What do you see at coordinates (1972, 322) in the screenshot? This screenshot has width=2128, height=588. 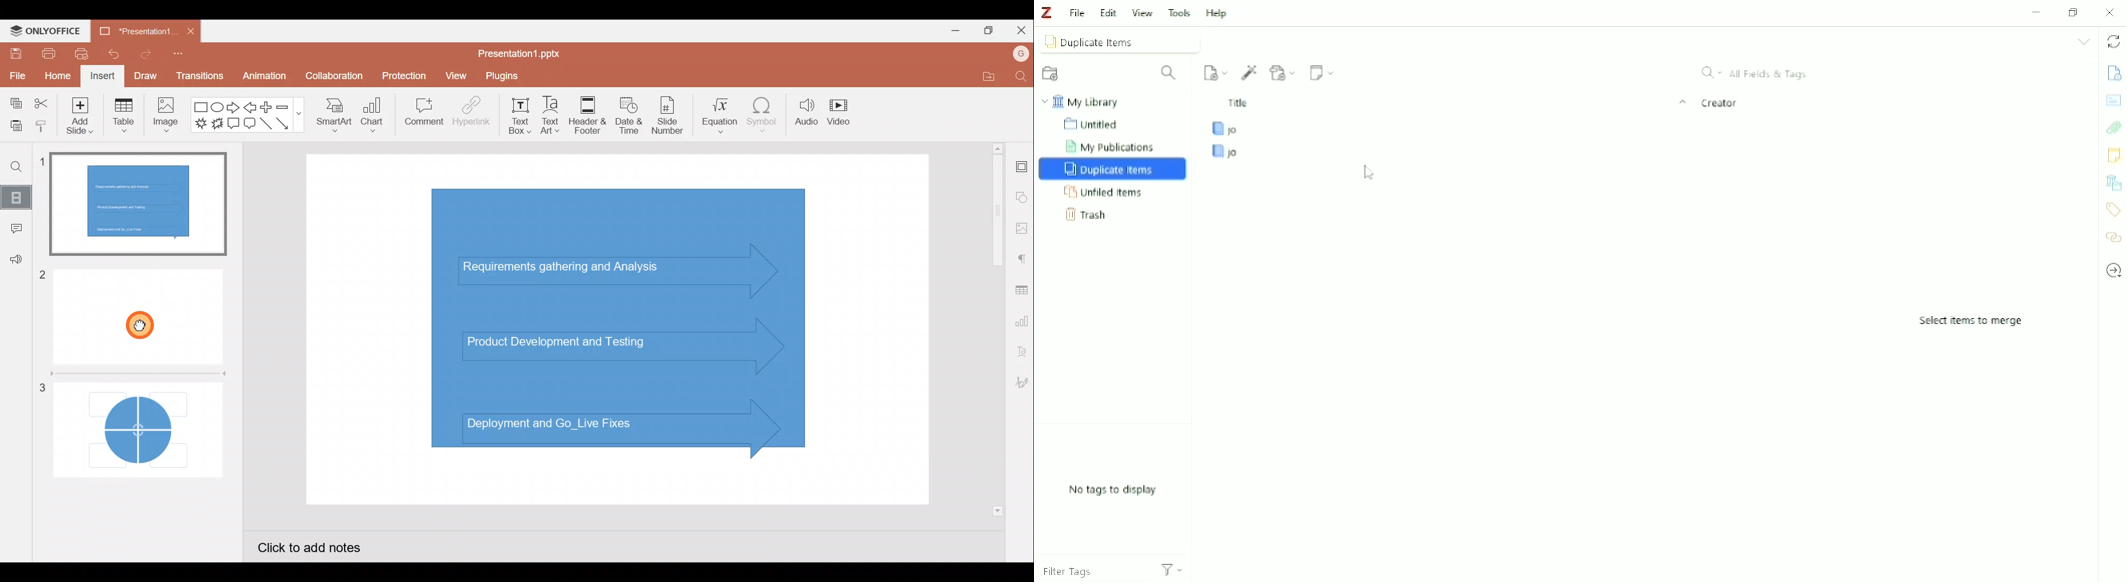 I see `Select items to merge` at bounding box center [1972, 322].